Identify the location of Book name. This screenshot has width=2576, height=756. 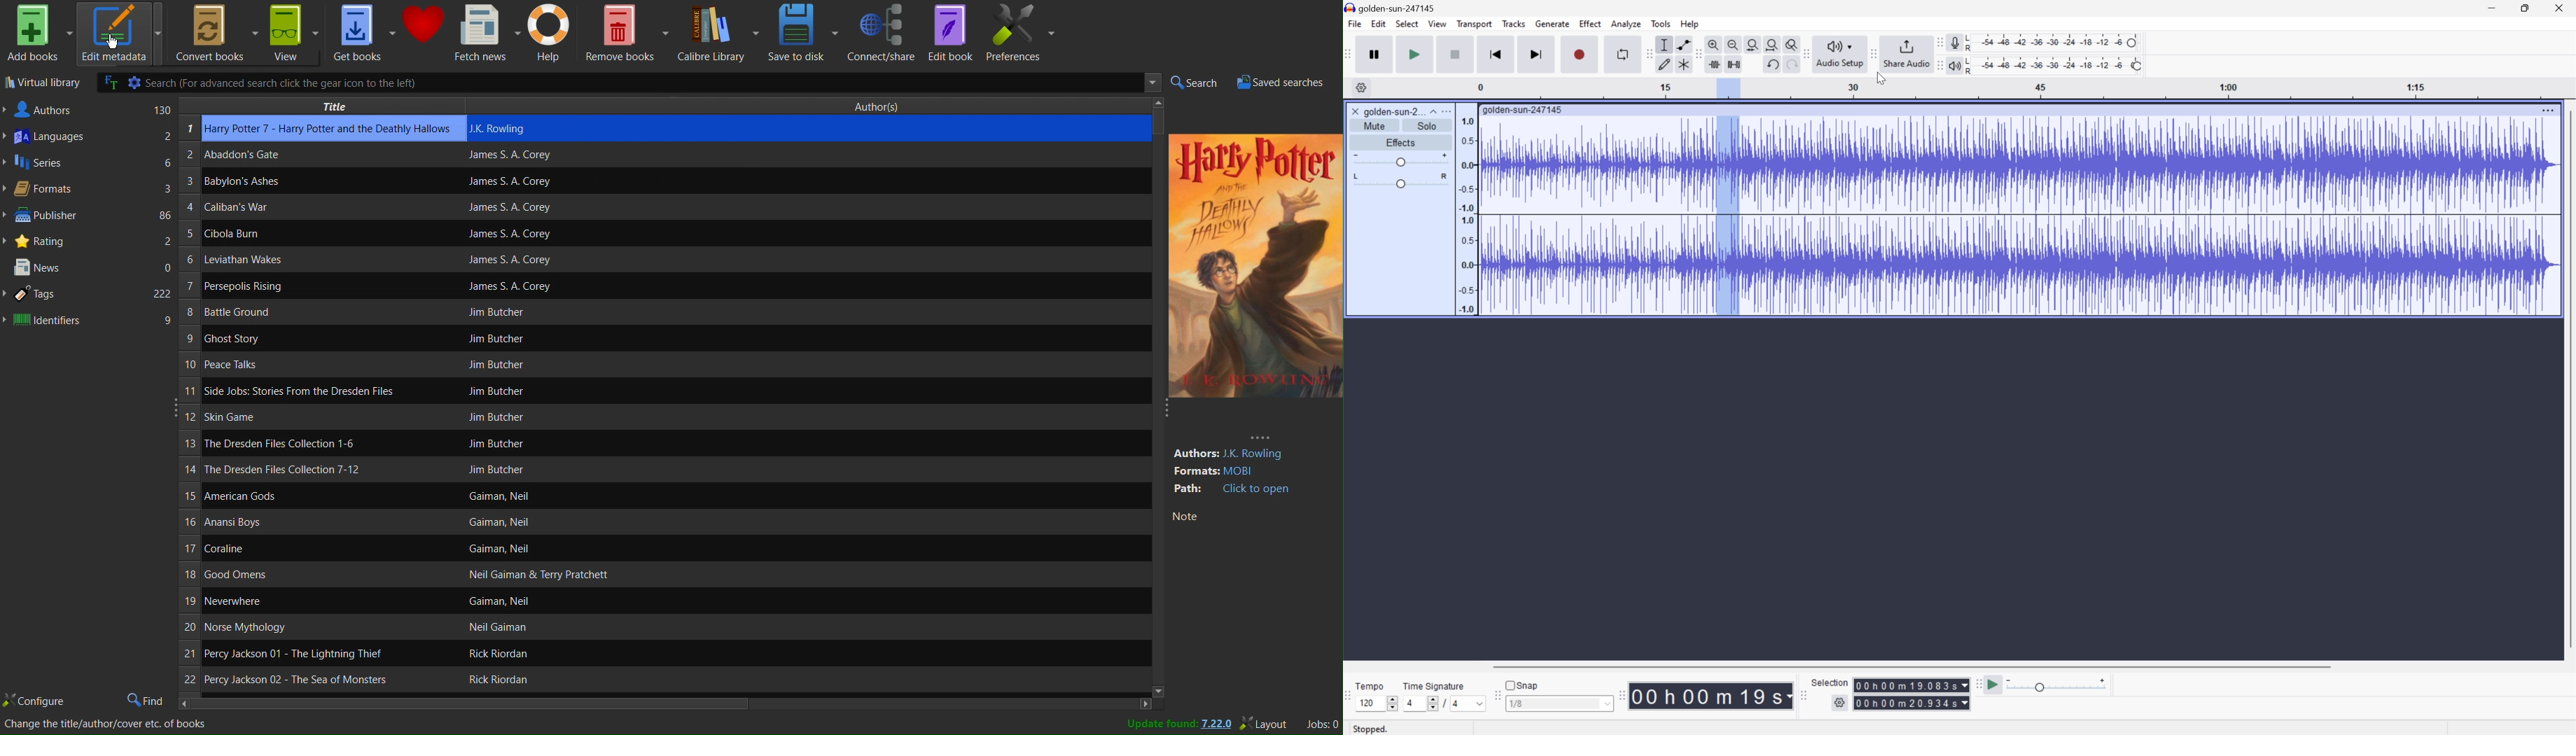
(302, 498).